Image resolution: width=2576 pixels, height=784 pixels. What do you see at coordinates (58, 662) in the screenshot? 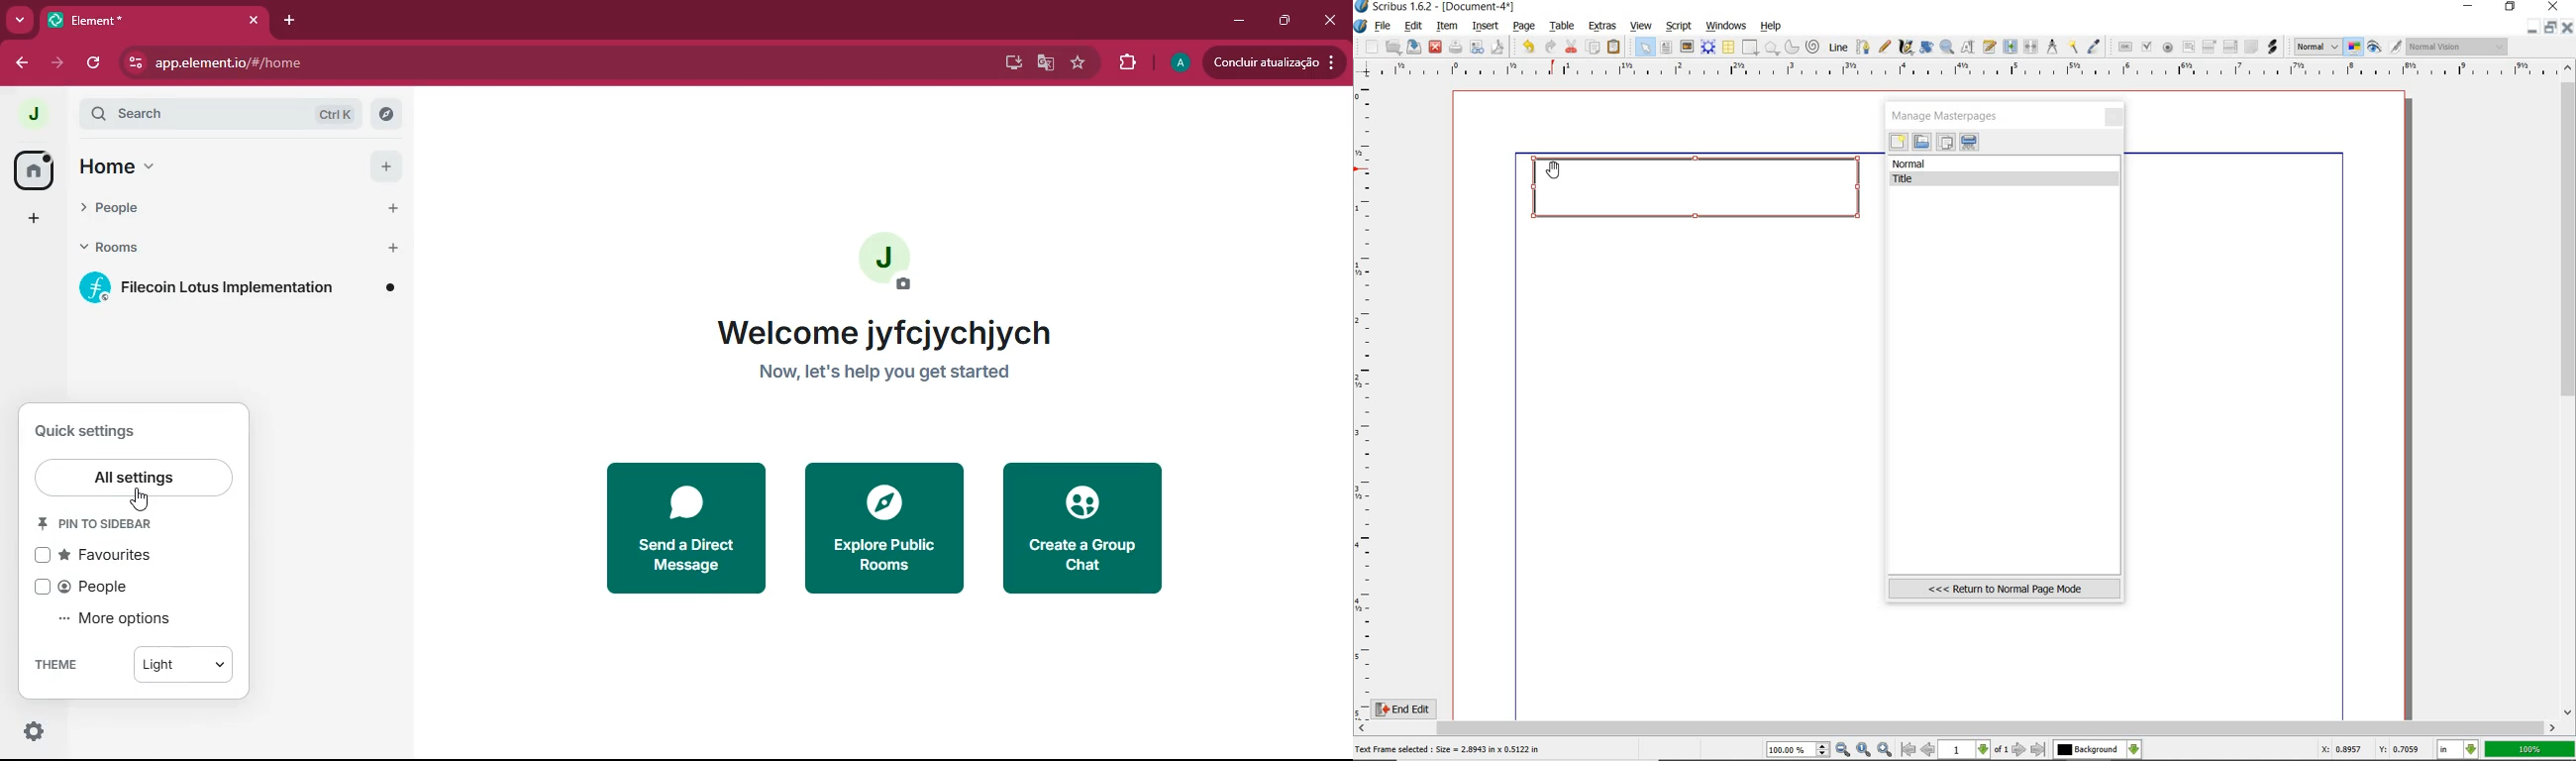
I see `theme` at bounding box center [58, 662].